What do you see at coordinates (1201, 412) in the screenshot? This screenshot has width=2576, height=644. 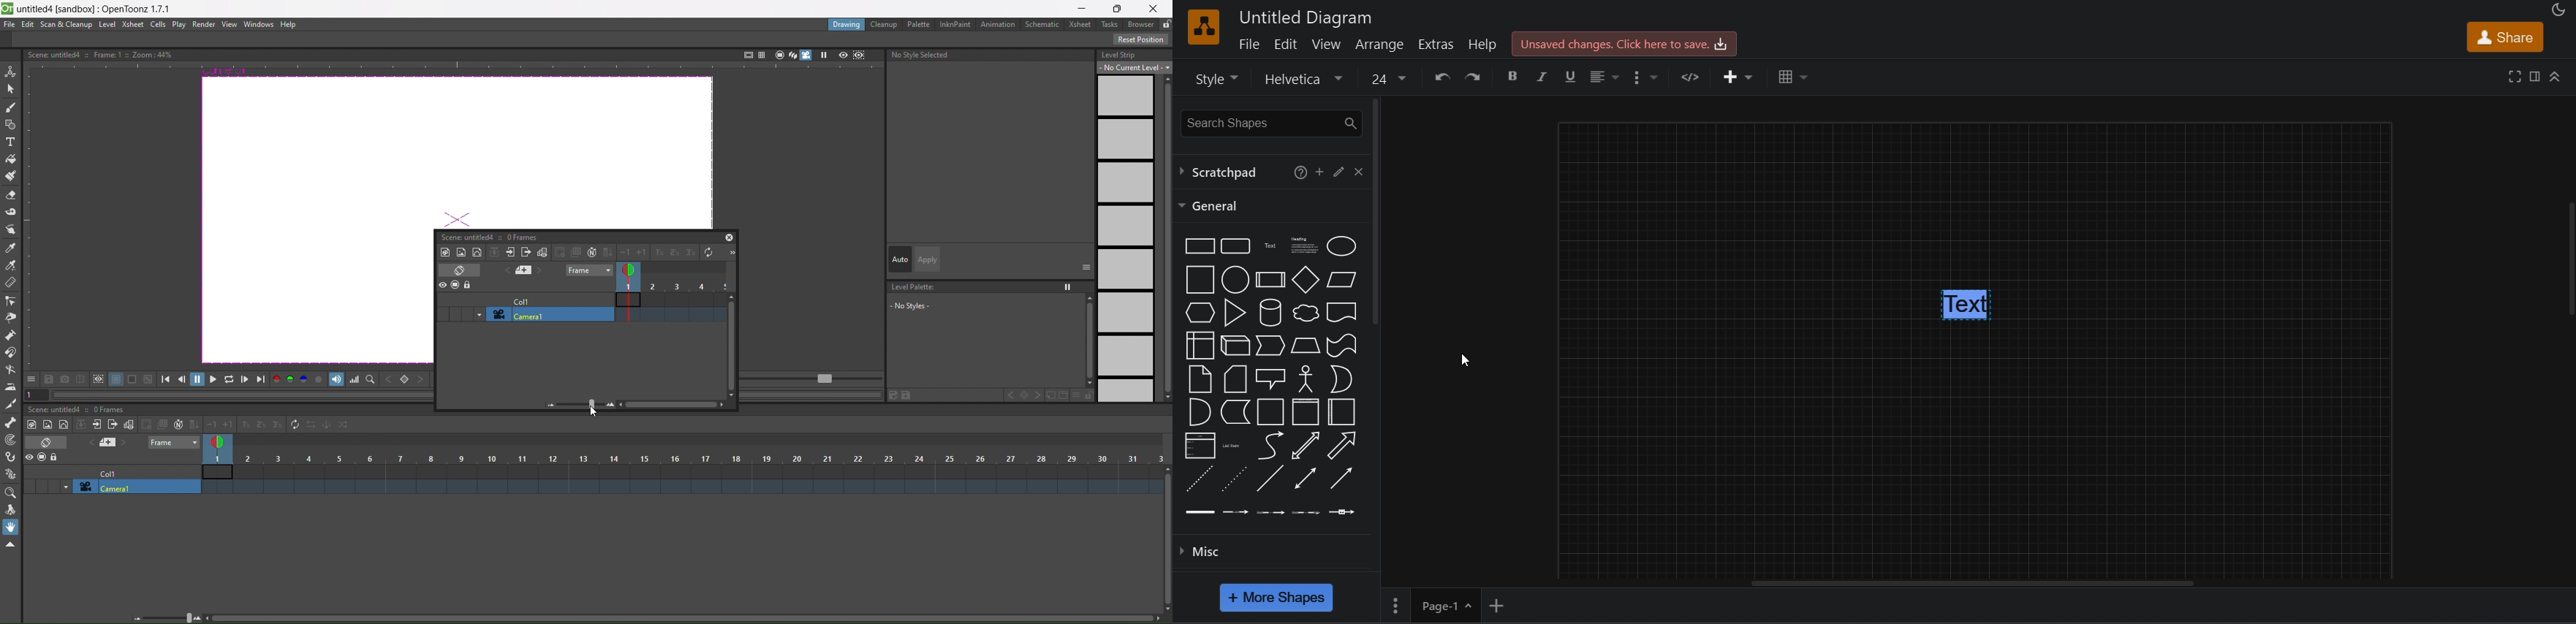 I see `And` at bounding box center [1201, 412].